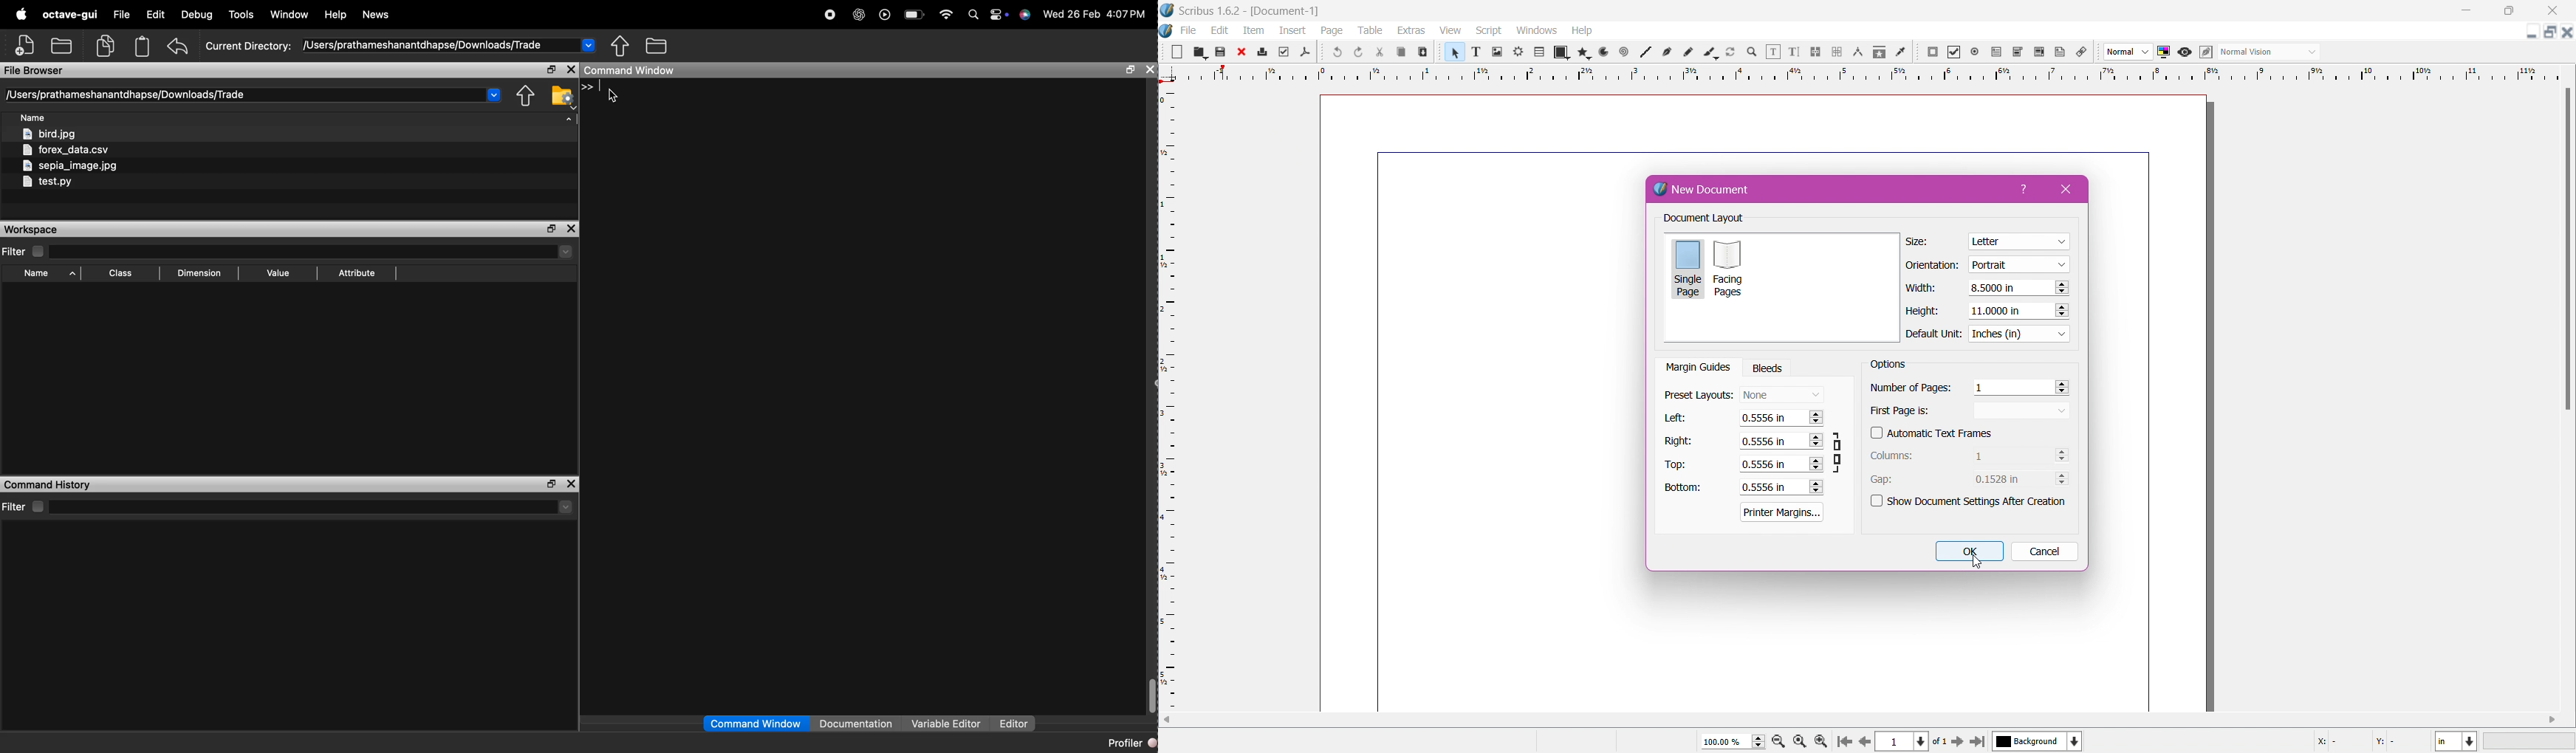 The width and height of the screenshot is (2576, 756). What do you see at coordinates (1264, 52) in the screenshot?
I see `icon` at bounding box center [1264, 52].